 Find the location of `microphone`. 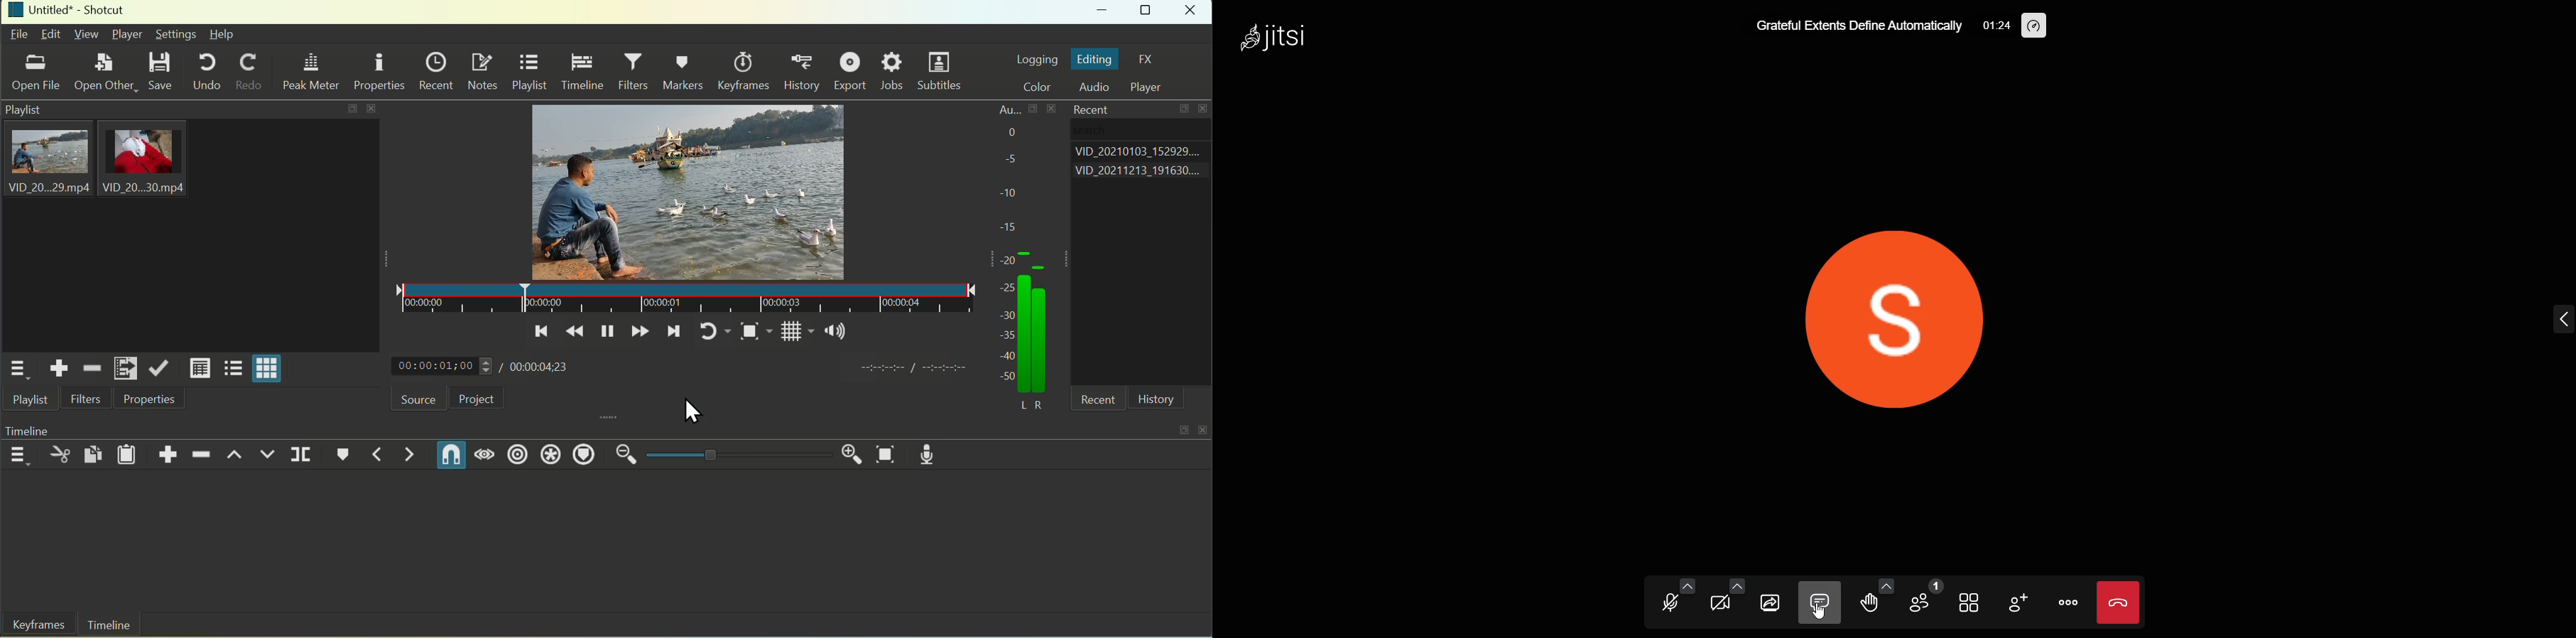

microphone is located at coordinates (1665, 604).